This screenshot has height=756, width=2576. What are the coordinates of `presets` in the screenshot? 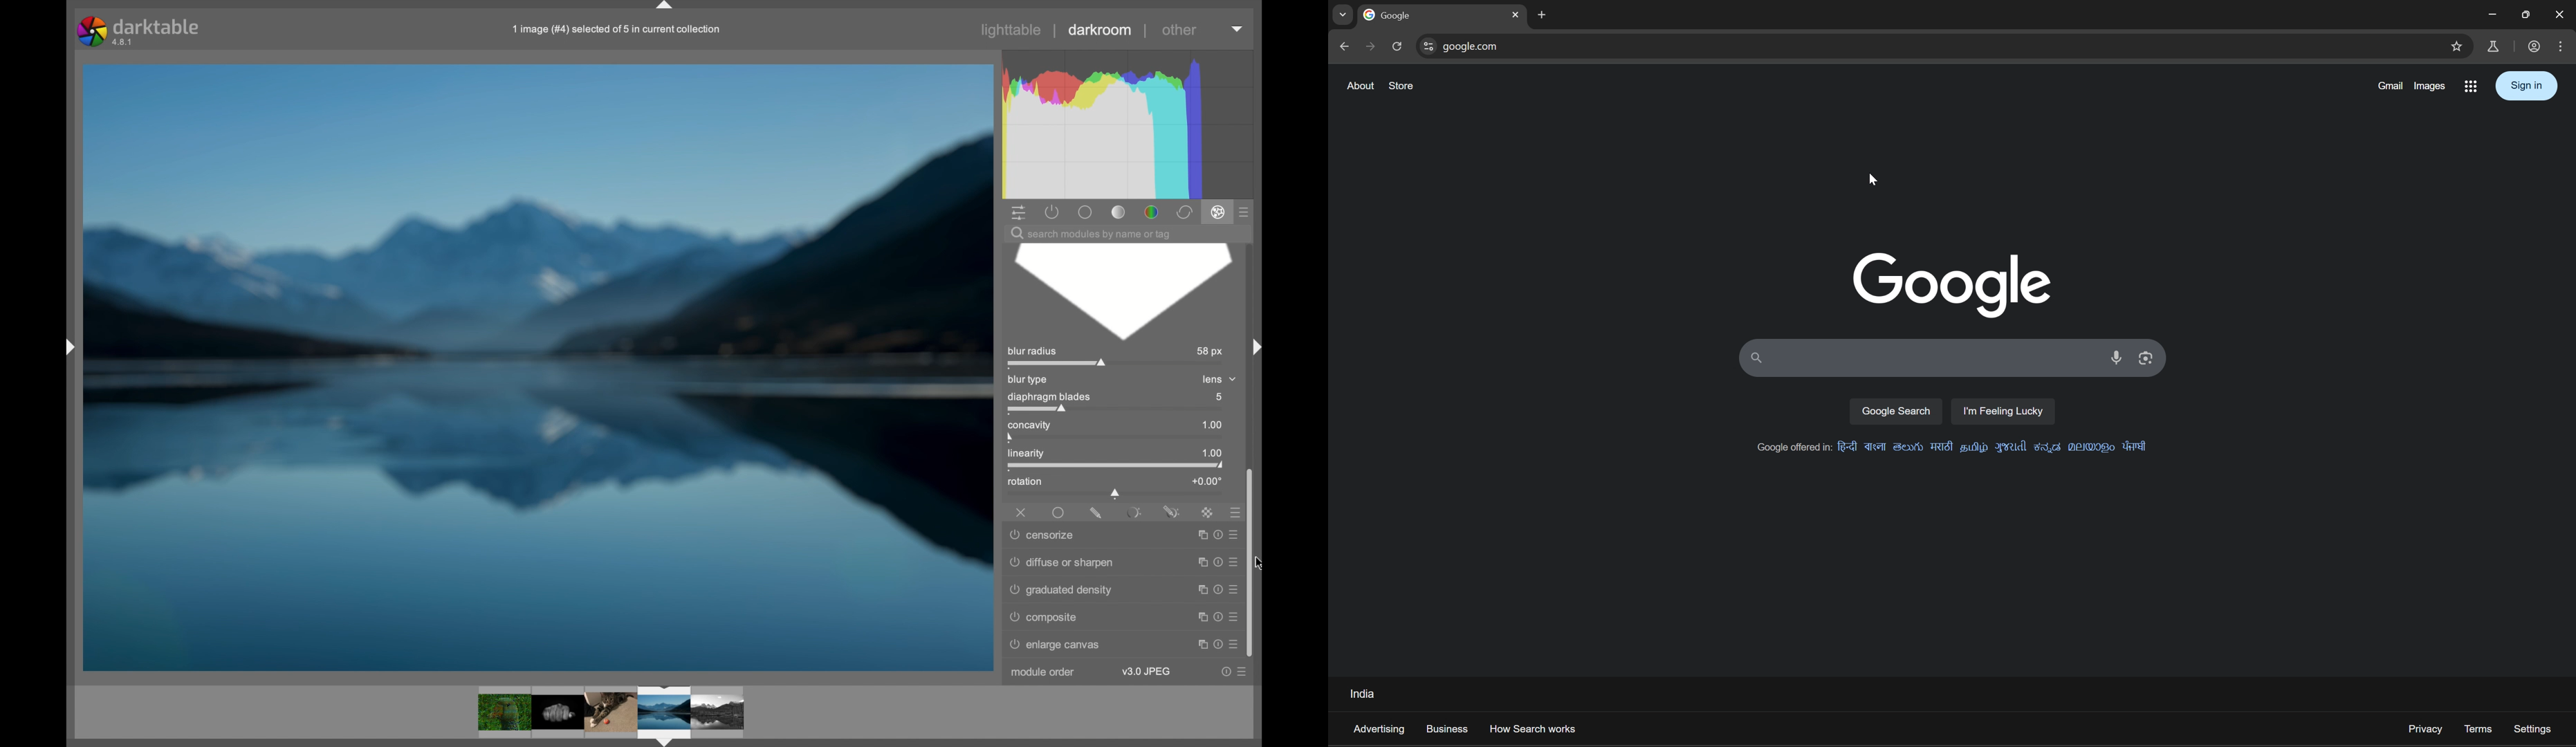 It's located at (1245, 212).